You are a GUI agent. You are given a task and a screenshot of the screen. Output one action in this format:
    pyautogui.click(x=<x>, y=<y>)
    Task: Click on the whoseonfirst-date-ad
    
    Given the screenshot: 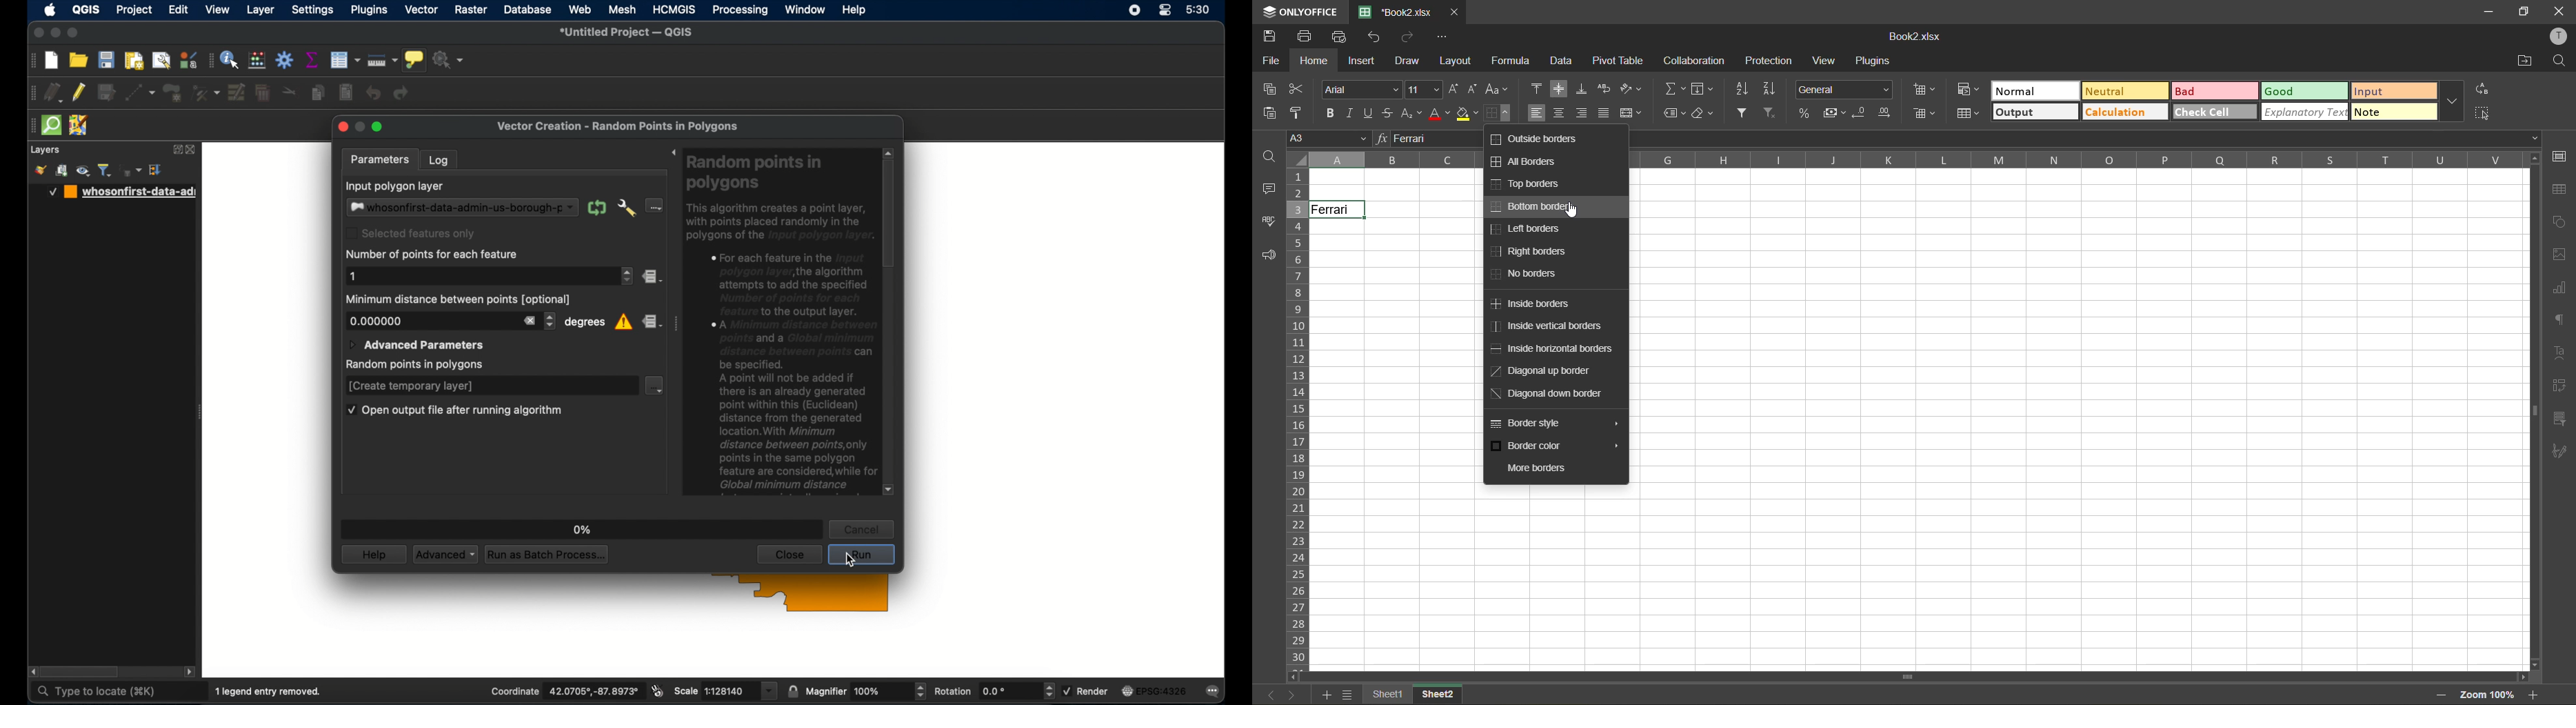 What is the action you would take?
    pyautogui.click(x=122, y=192)
    